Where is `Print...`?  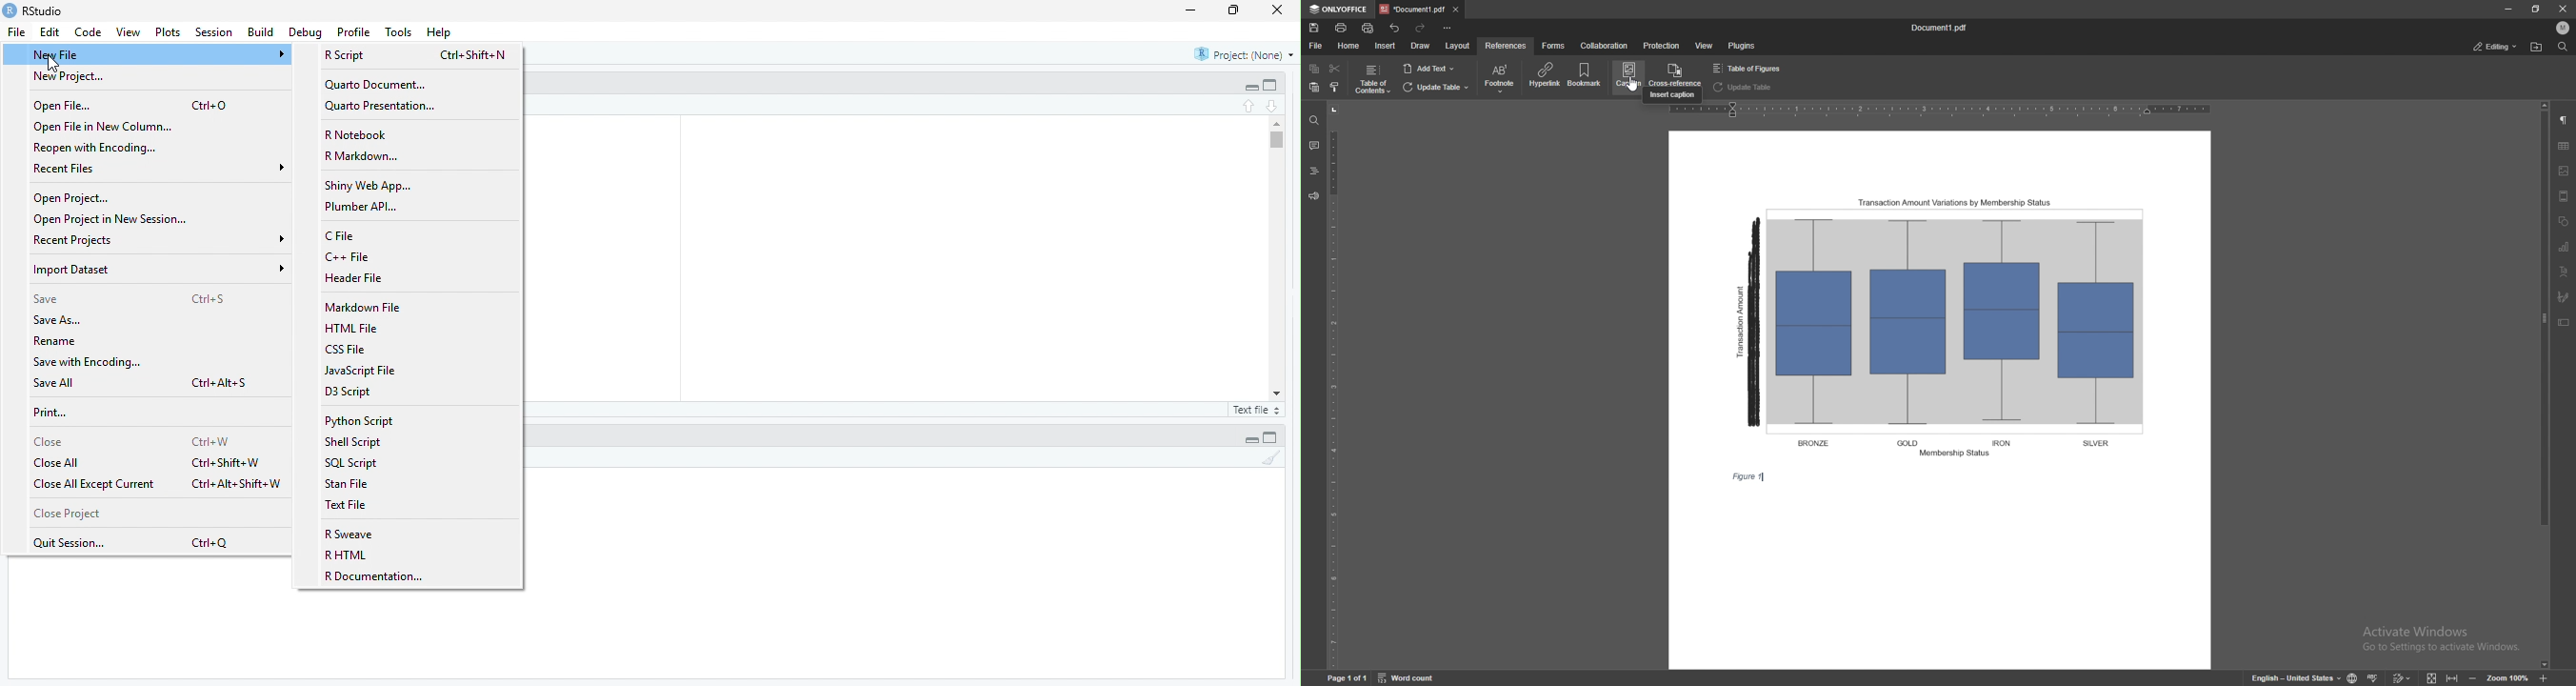
Print... is located at coordinates (51, 413).